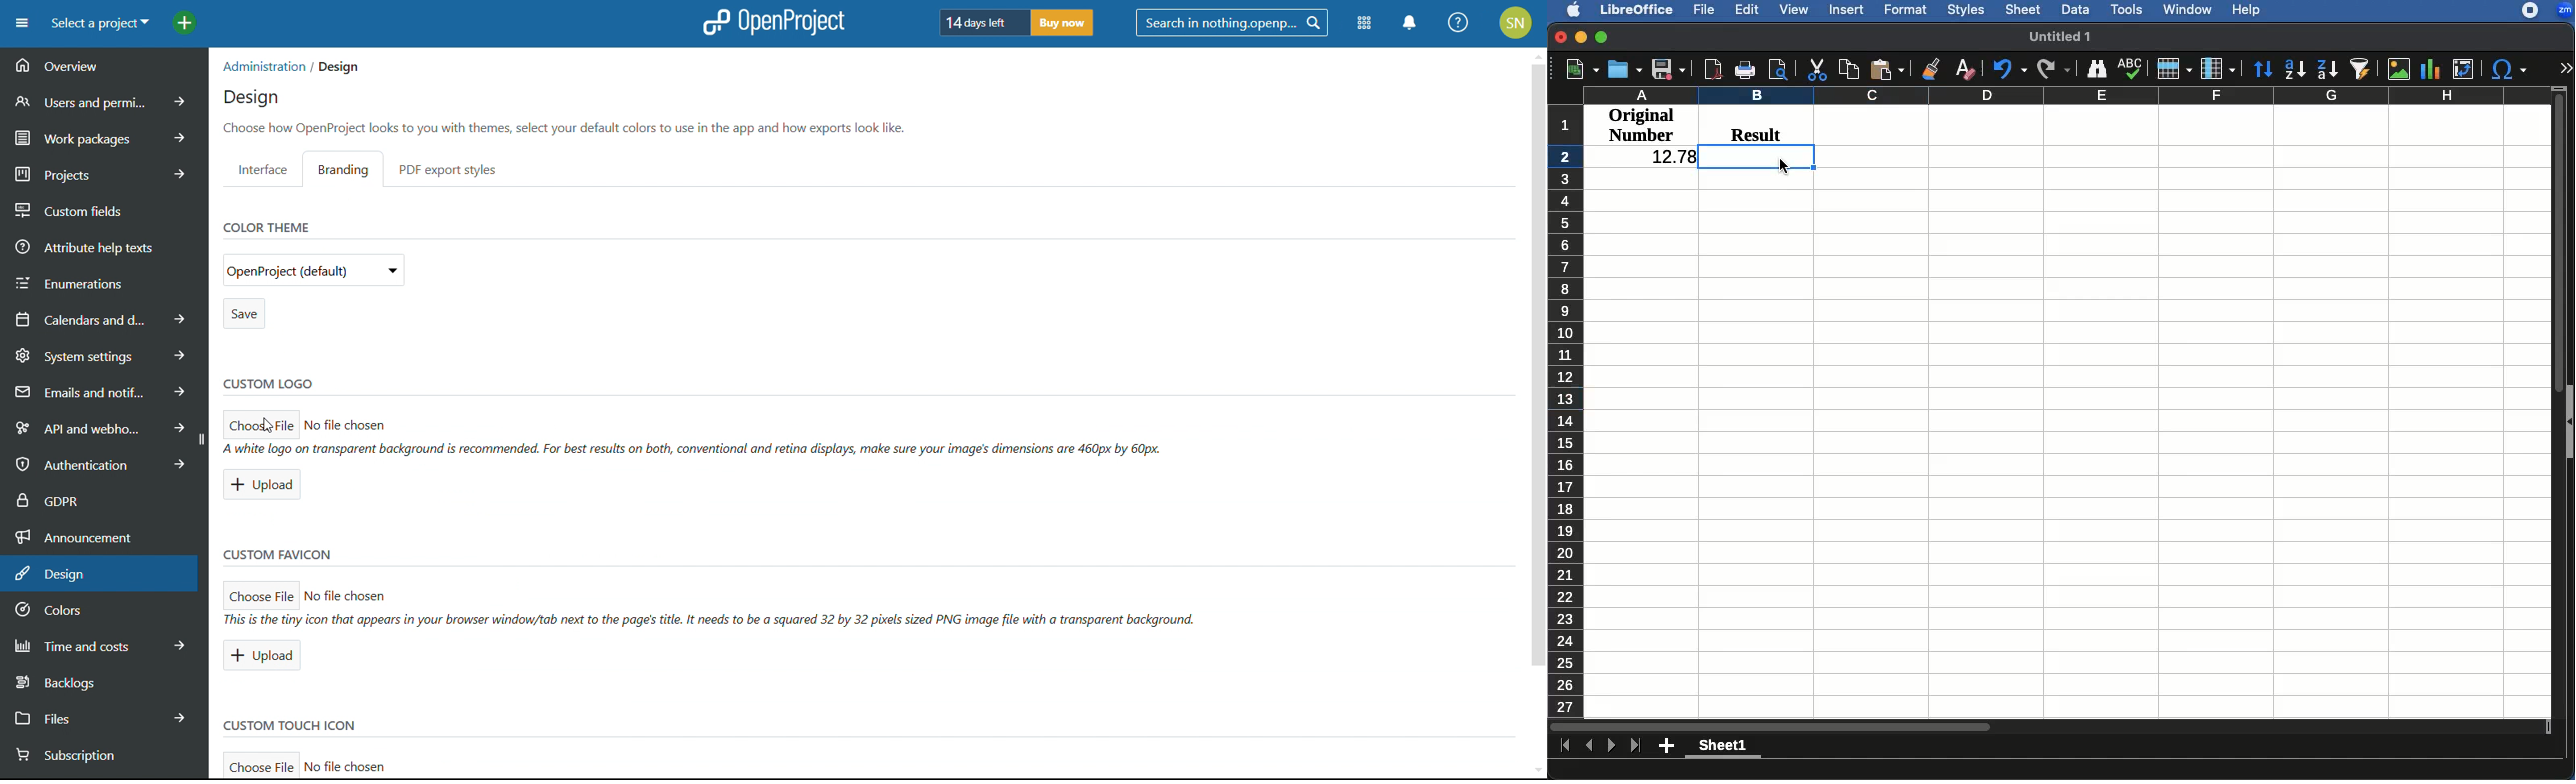 This screenshot has width=2576, height=784. What do you see at coordinates (243, 313) in the screenshot?
I see `save` at bounding box center [243, 313].